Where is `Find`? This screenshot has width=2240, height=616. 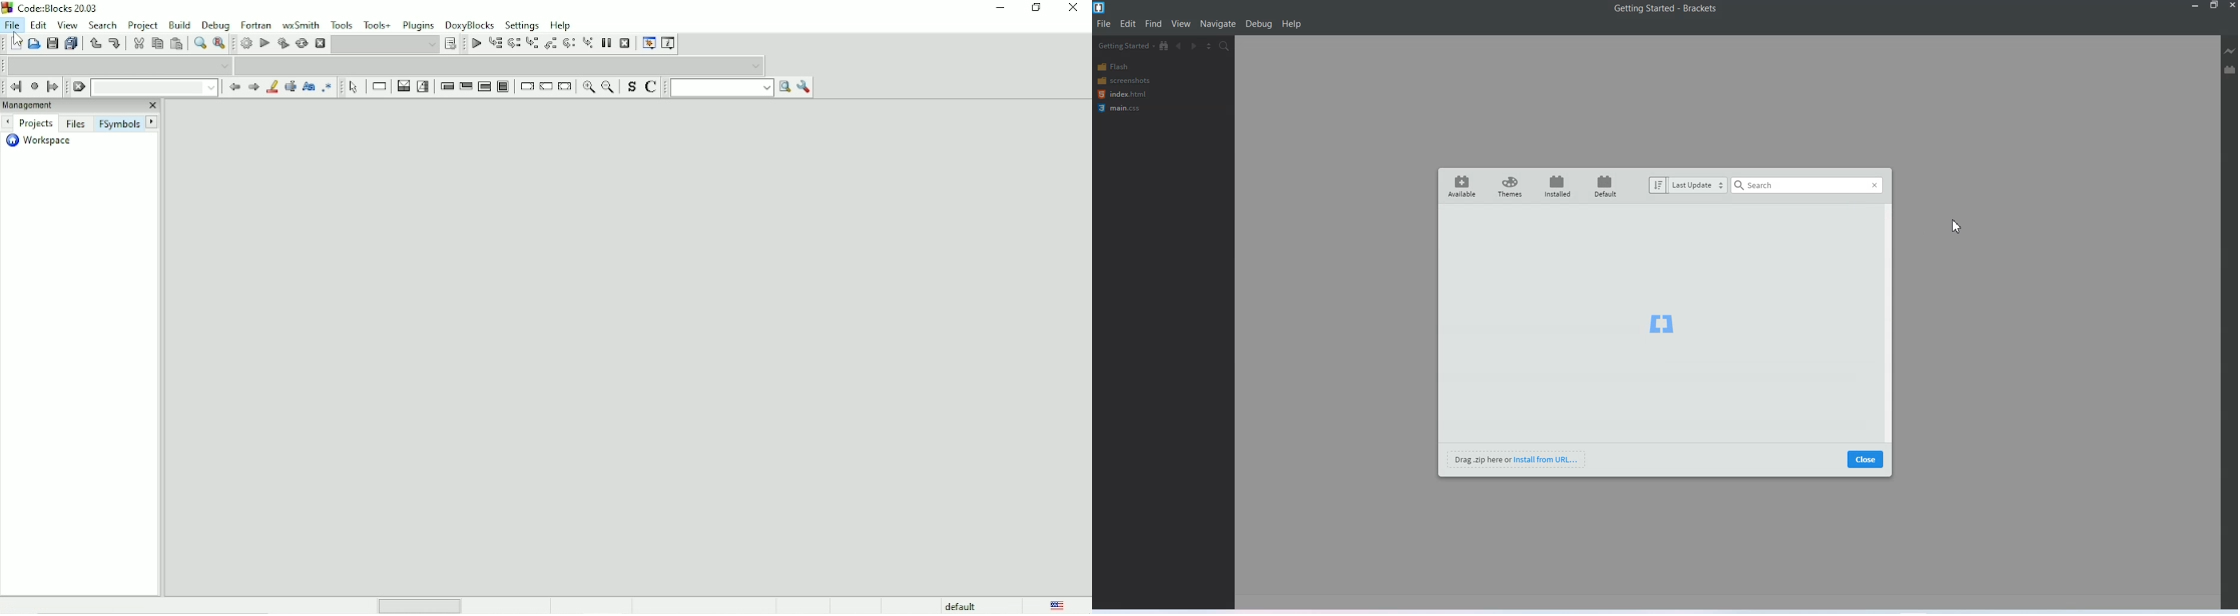
Find is located at coordinates (1154, 24).